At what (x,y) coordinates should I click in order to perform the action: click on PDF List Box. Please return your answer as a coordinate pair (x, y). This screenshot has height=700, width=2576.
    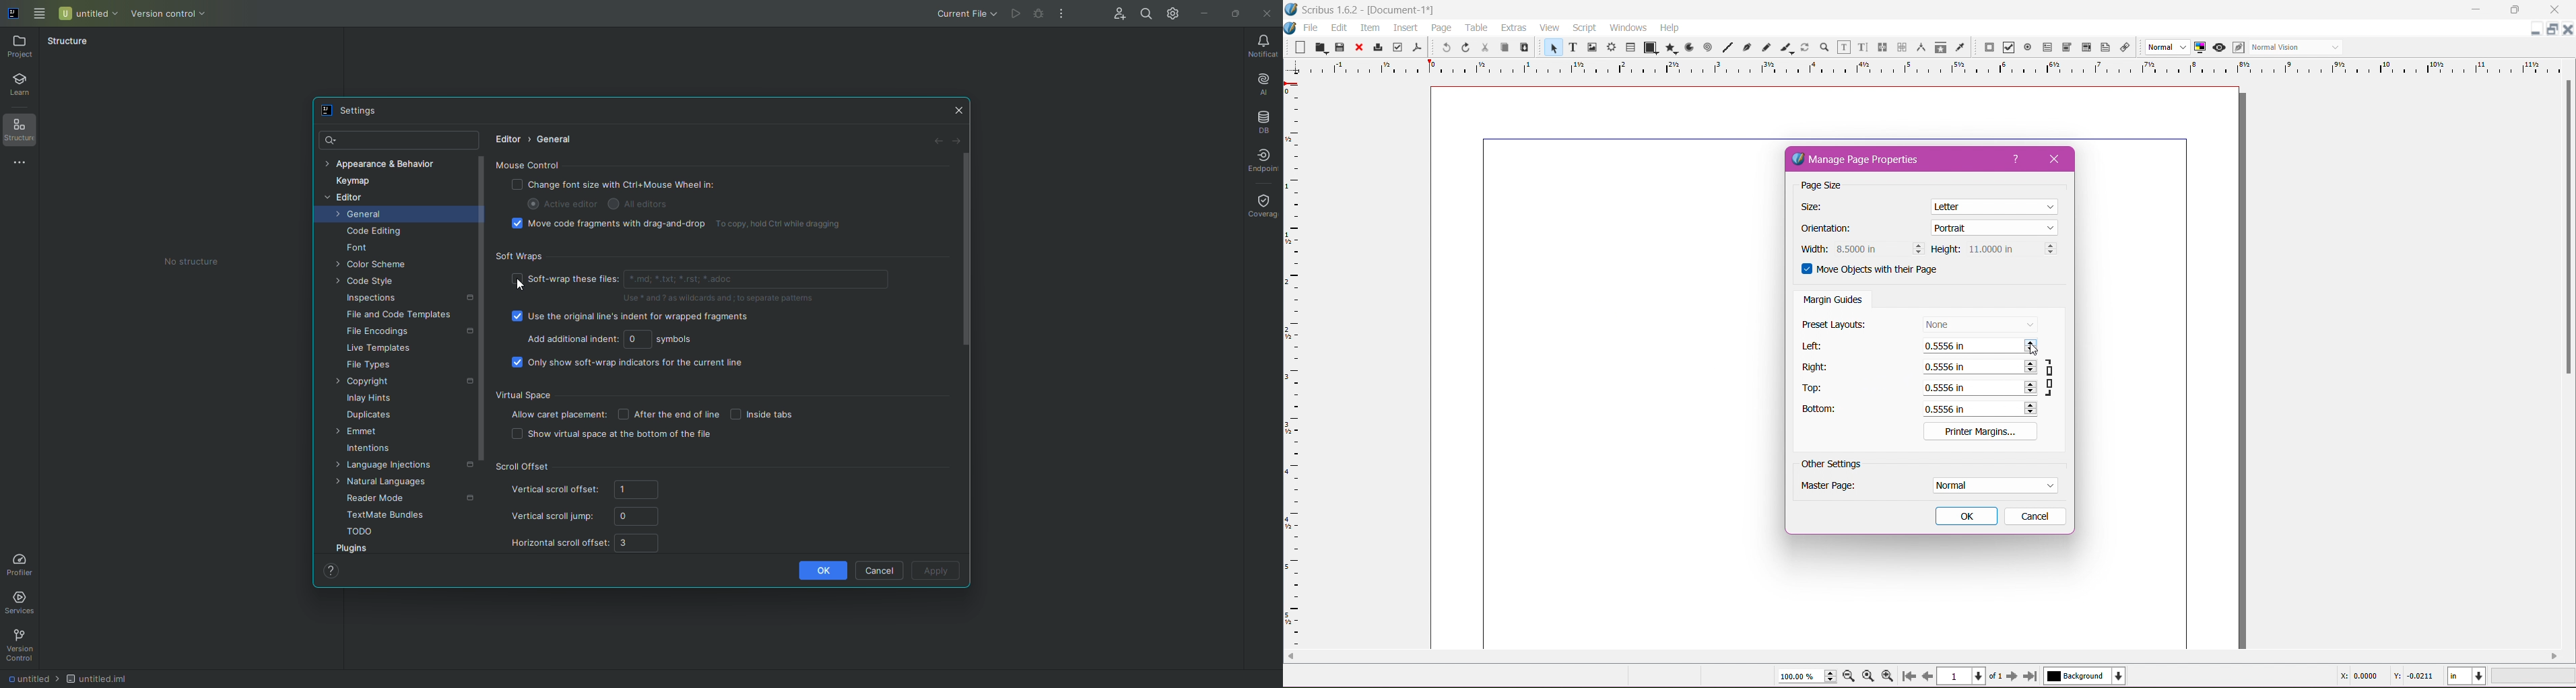
    Looking at the image, I should click on (2086, 47).